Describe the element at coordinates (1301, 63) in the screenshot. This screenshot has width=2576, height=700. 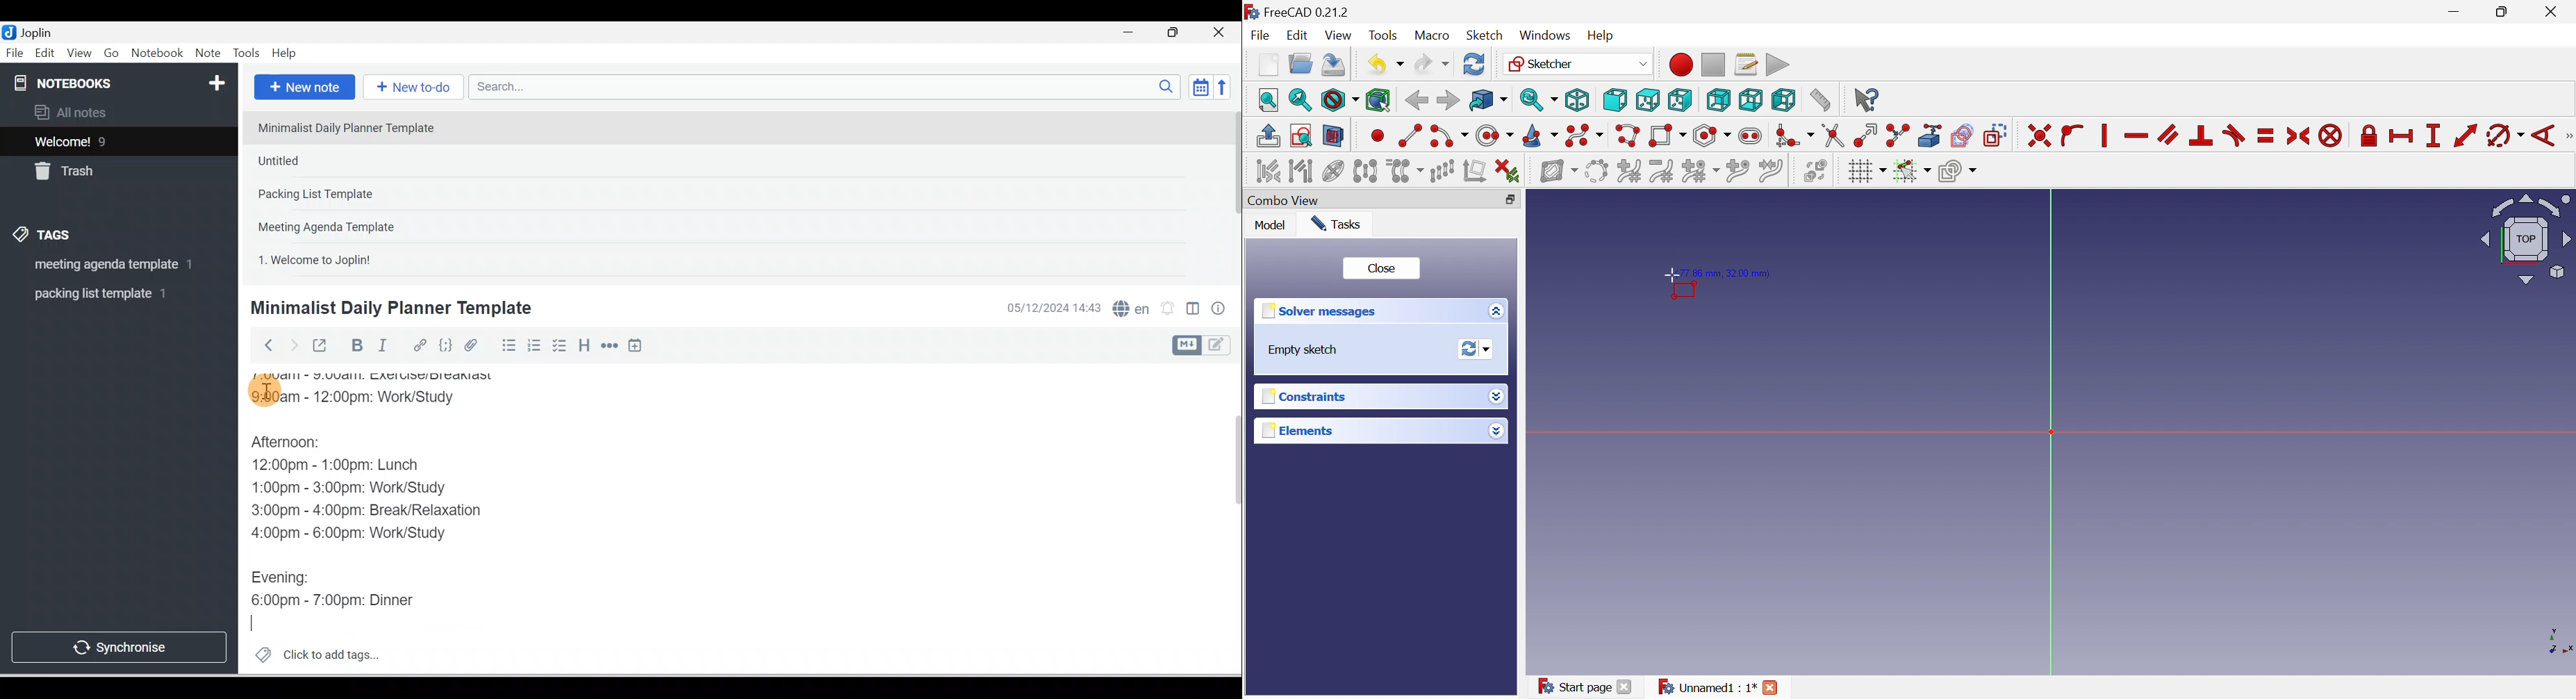
I see `Open` at that location.